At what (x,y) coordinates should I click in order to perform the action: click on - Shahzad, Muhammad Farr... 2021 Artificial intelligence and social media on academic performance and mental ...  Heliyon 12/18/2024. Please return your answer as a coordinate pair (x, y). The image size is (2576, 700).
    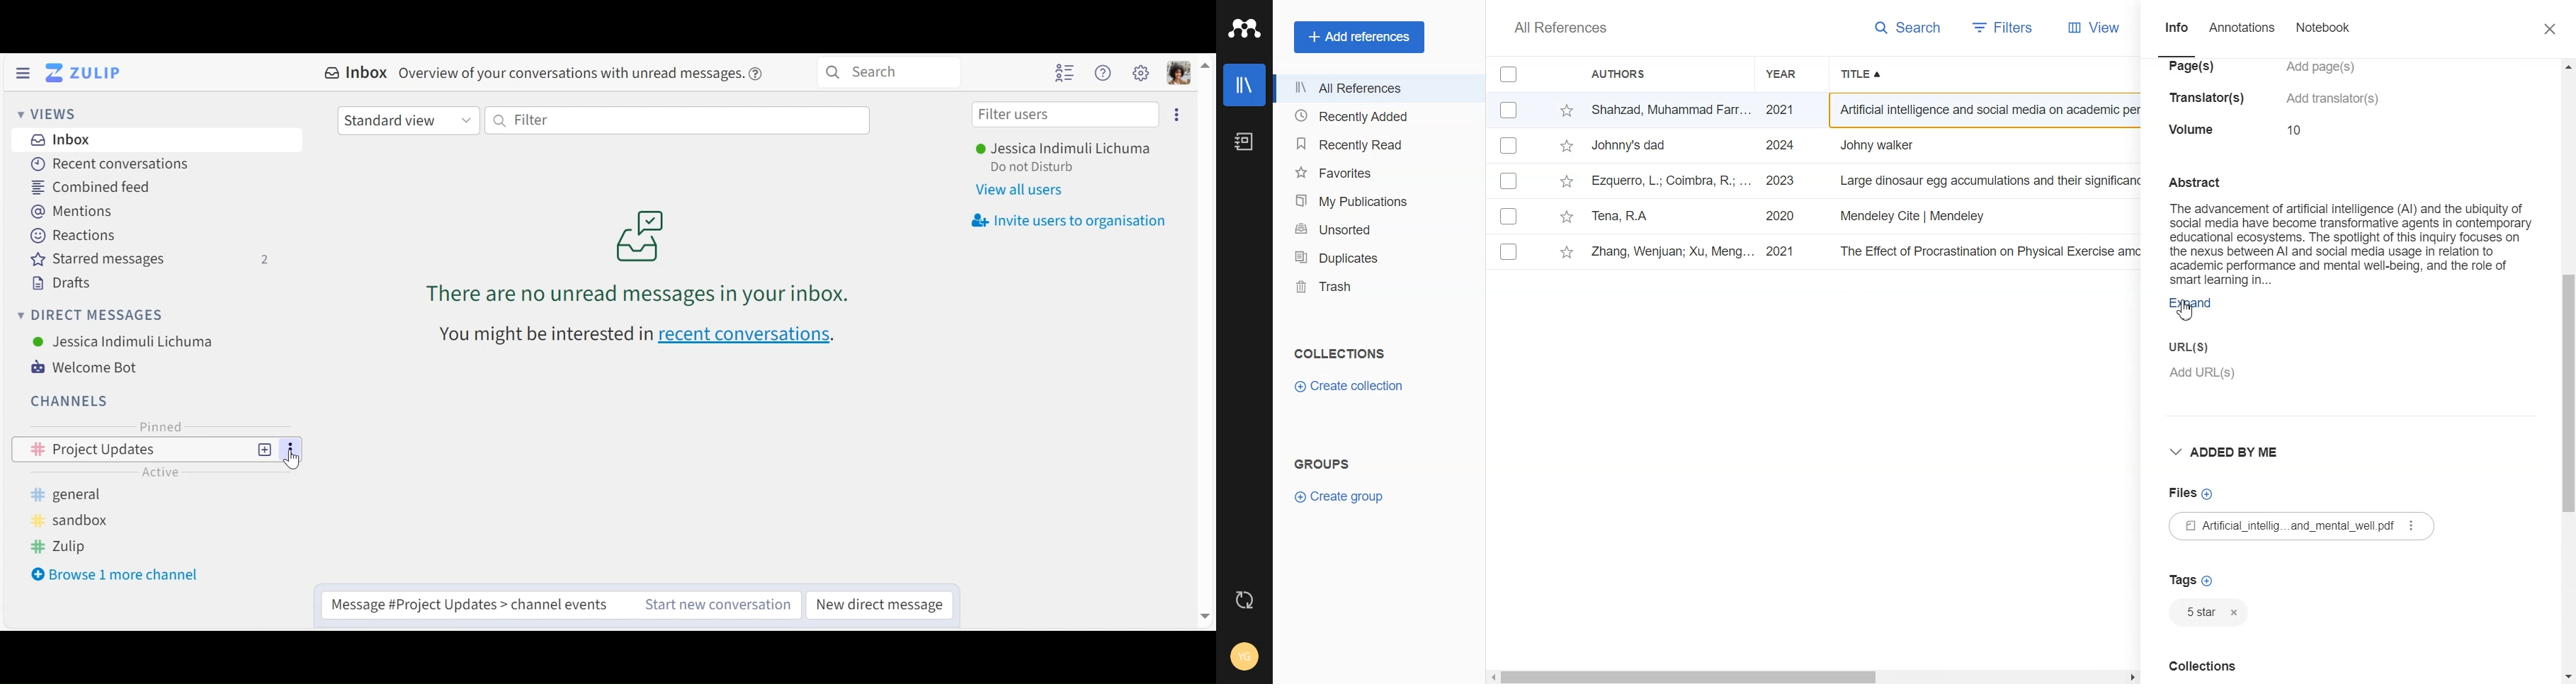
    Looking at the image, I should click on (1868, 110).